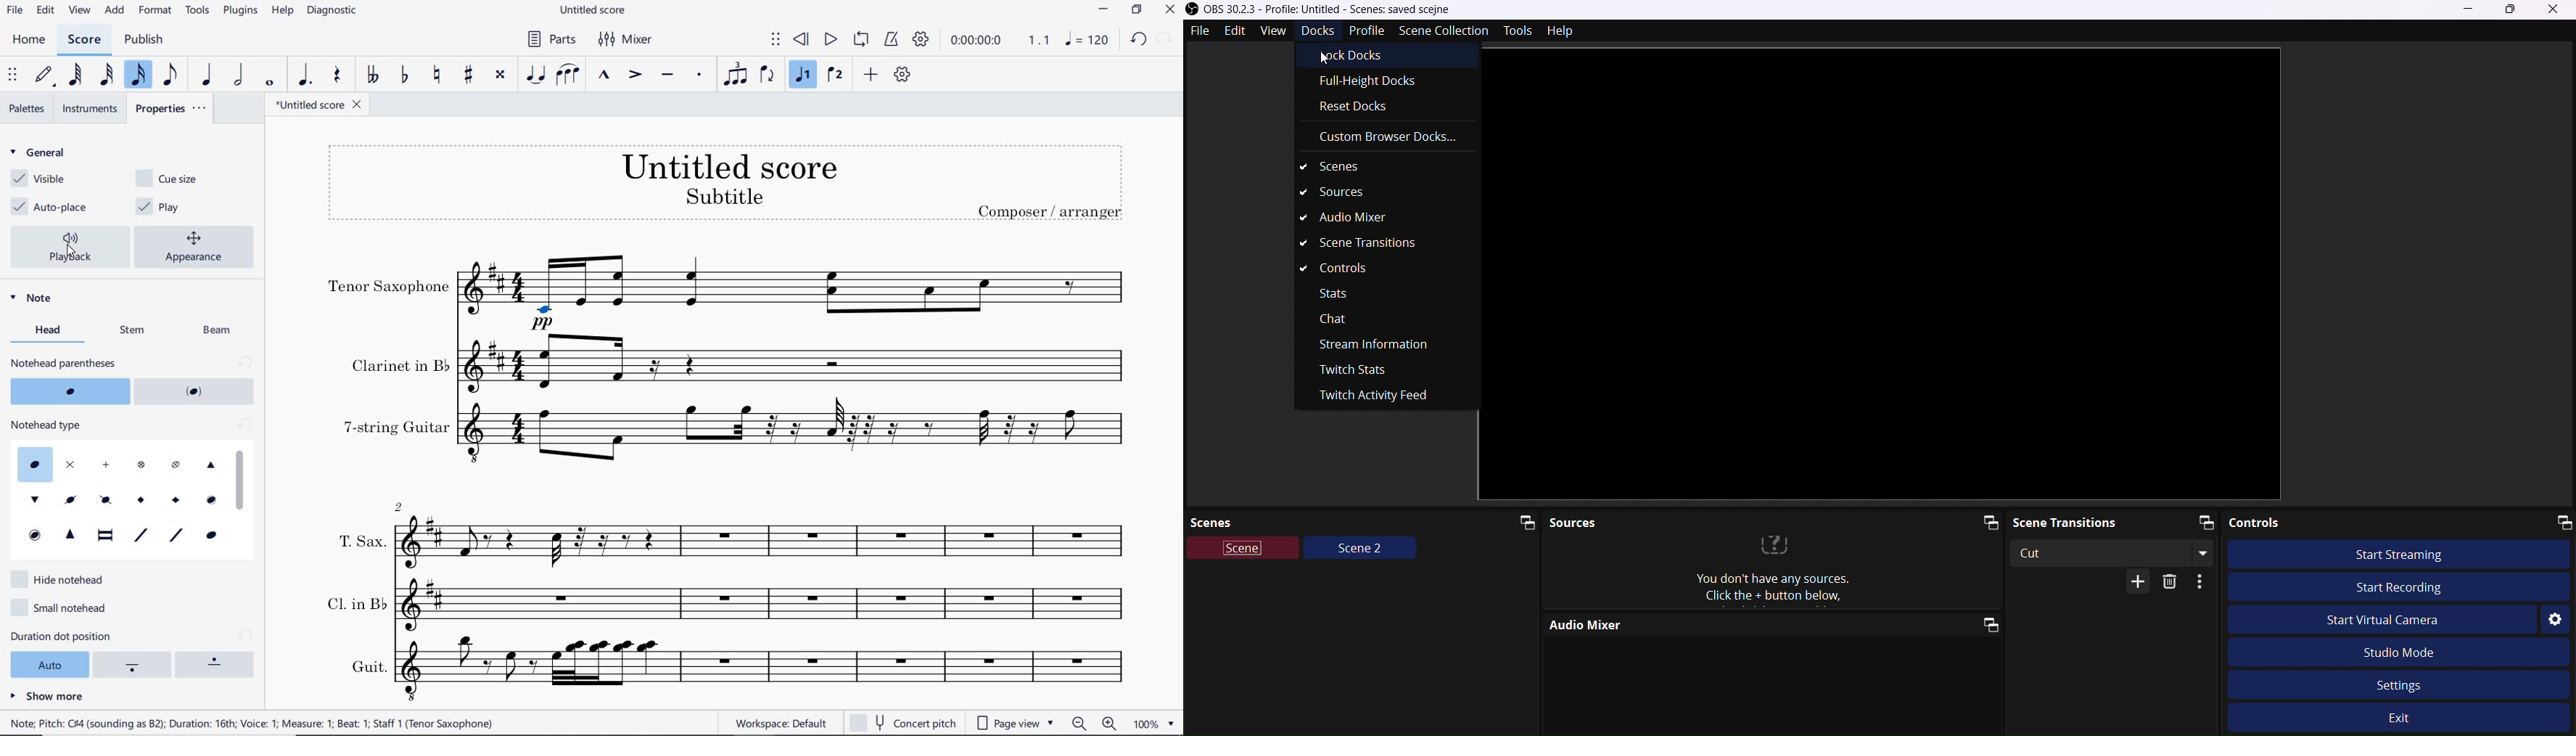 The image size is (2576, 756). Describe the element at coordinates (1378, 397) in the screenshot. I see `Twitch activity feed` at that location.